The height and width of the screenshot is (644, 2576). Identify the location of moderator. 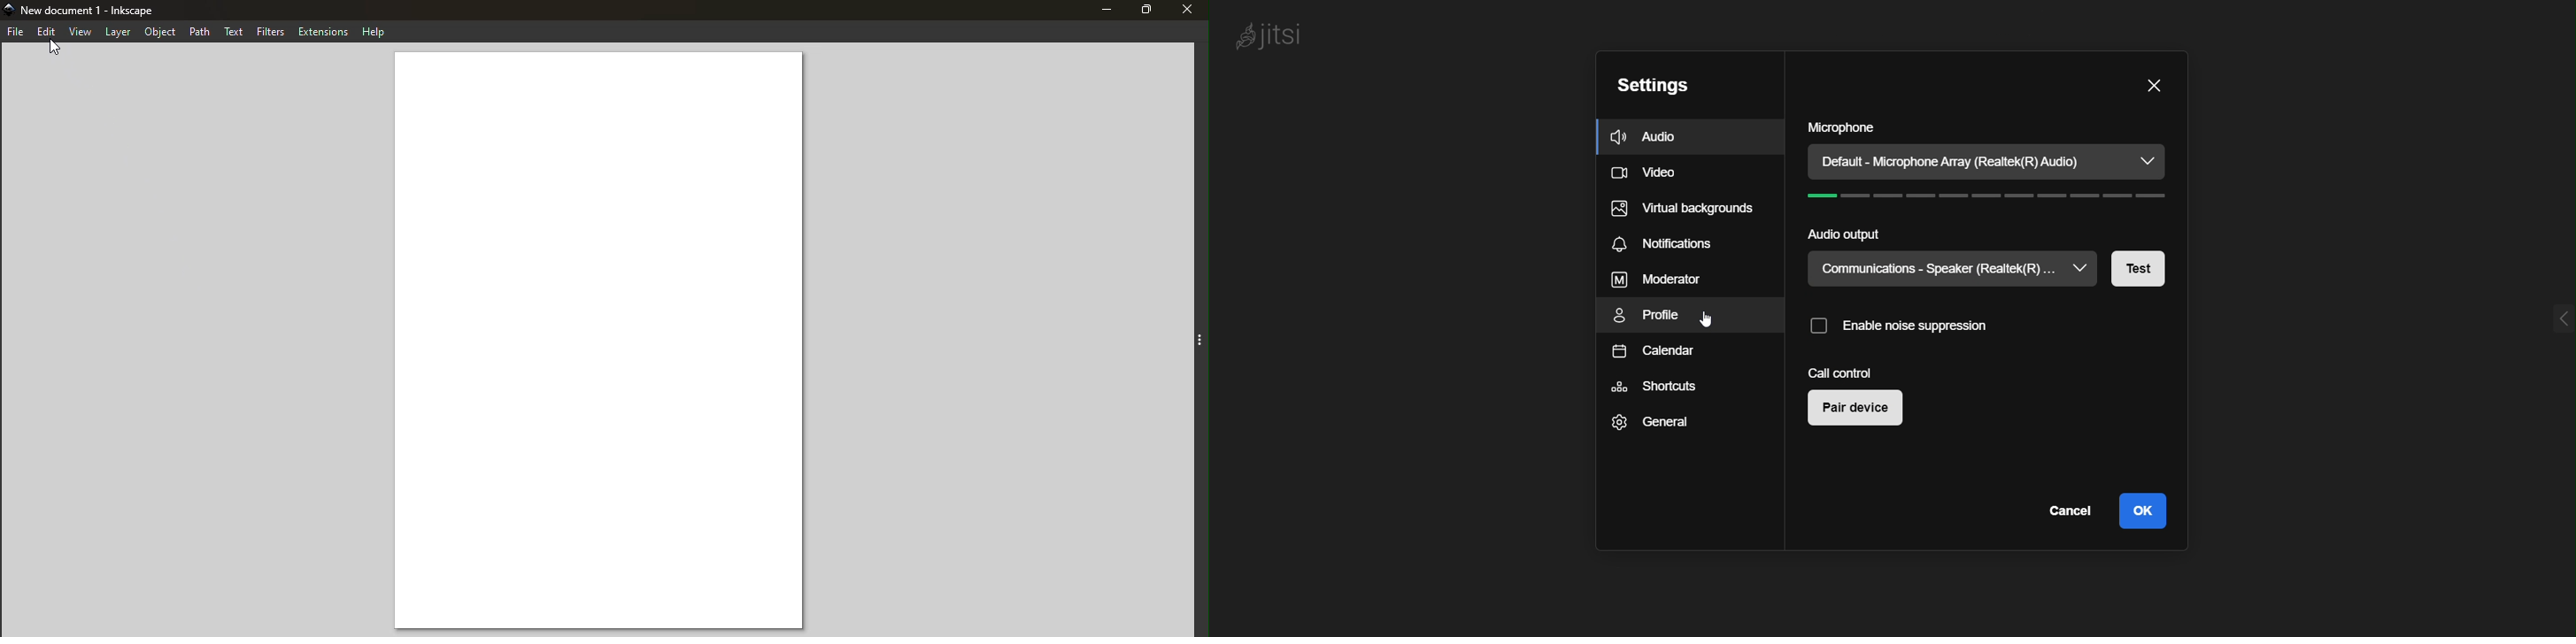
(1656, 281).